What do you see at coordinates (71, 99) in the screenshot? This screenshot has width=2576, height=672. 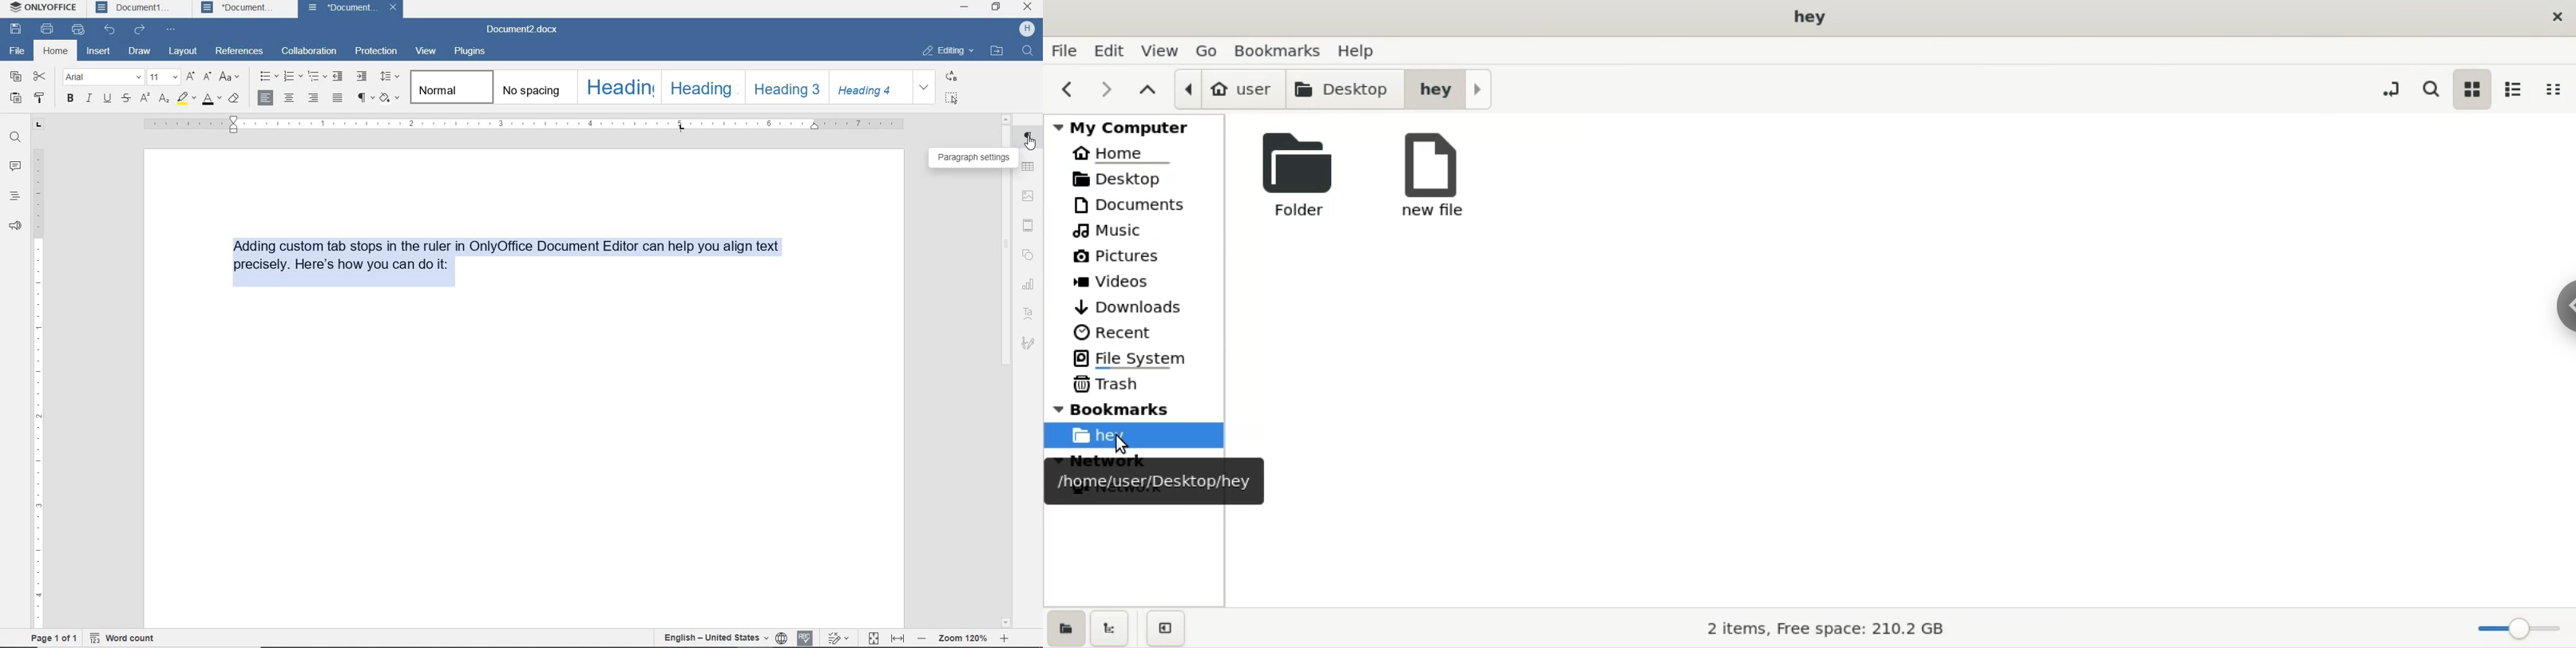 I see `bold` at bounding box center [71, 99].